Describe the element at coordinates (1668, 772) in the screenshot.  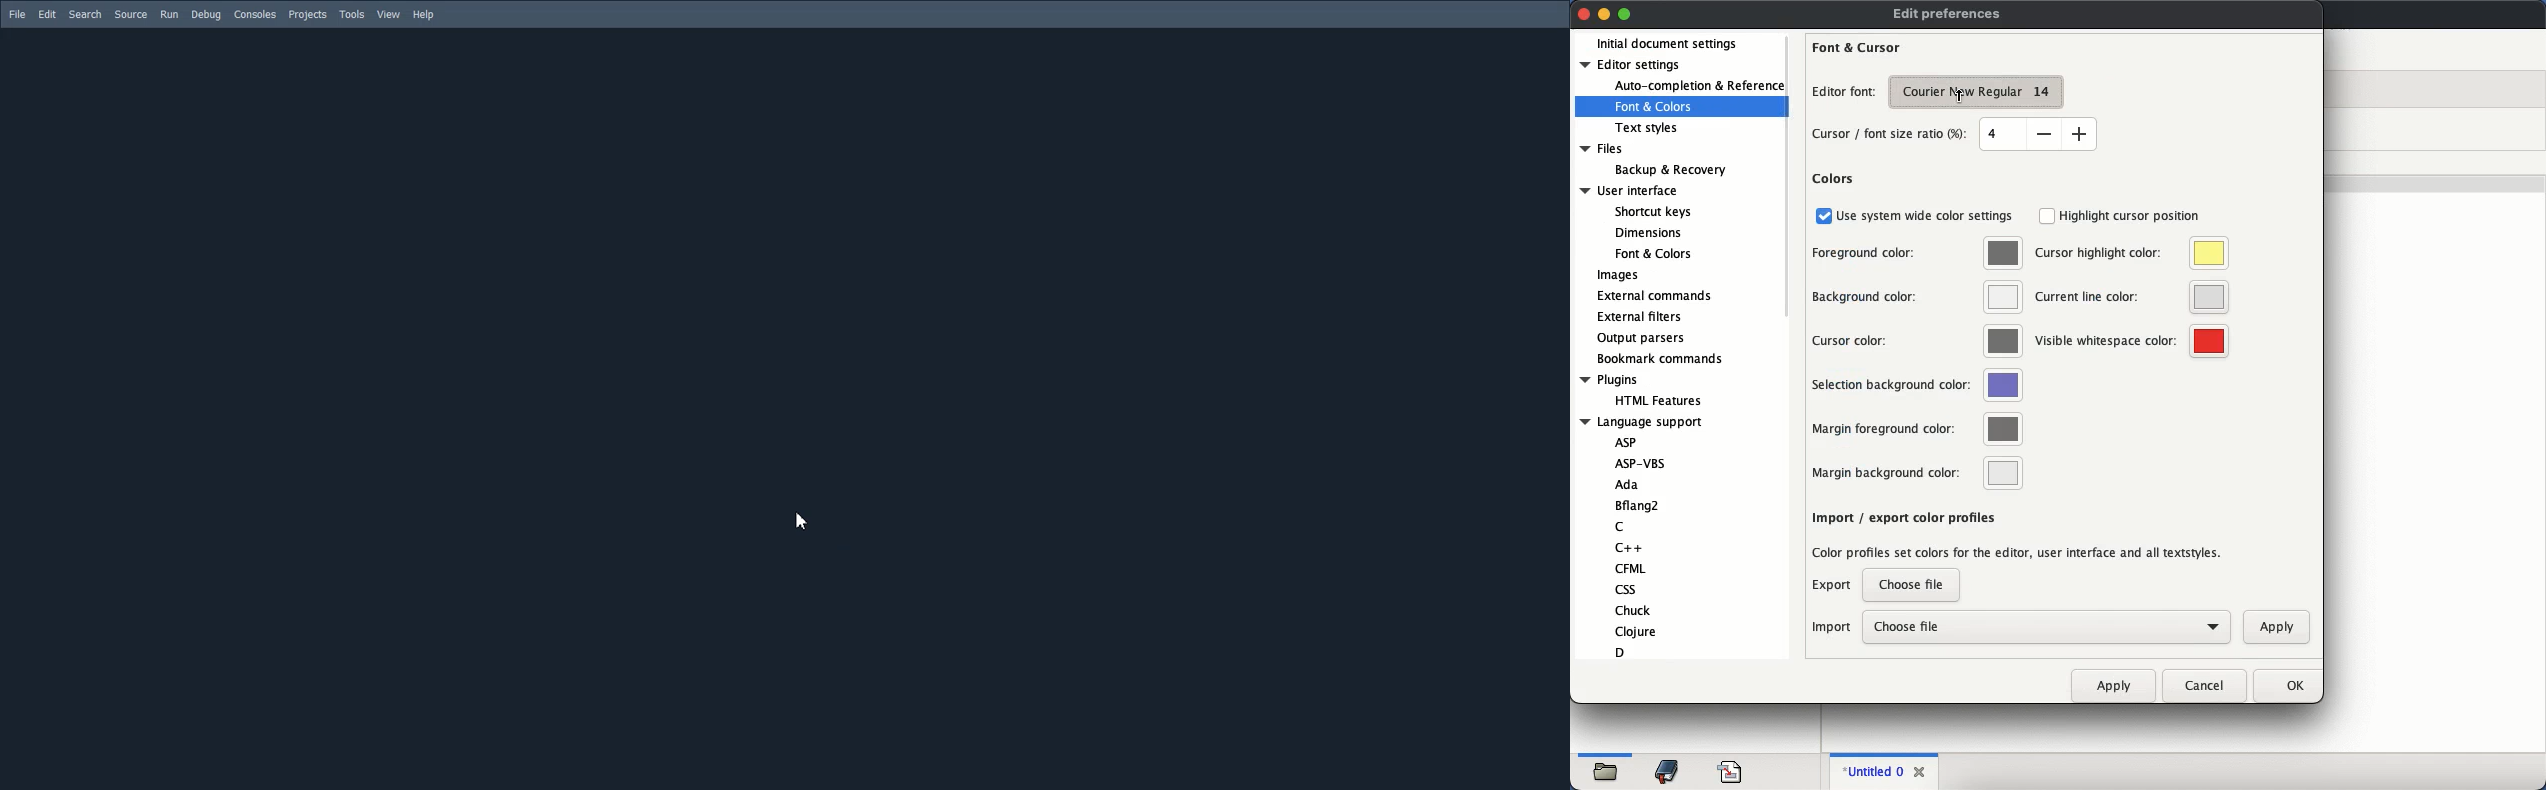
I see `bookmark` at that location.